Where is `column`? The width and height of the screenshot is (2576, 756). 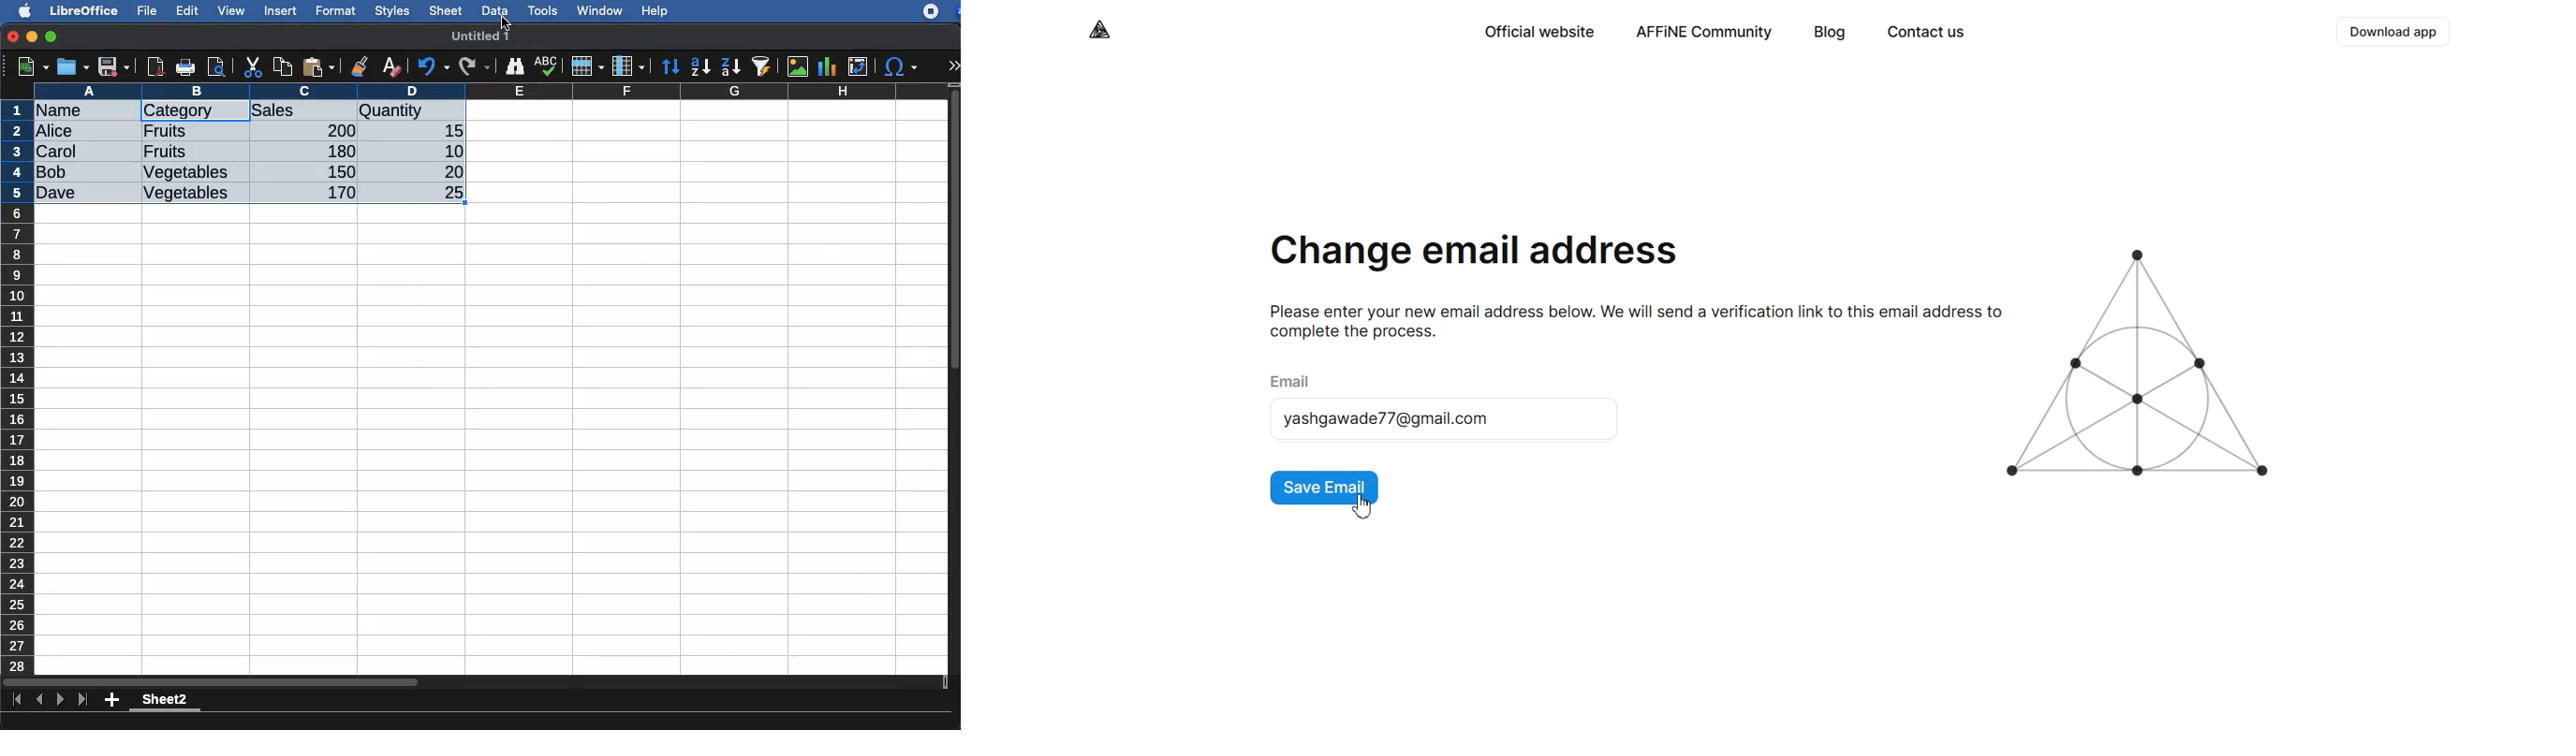 column is located at coordinates (628, 67).